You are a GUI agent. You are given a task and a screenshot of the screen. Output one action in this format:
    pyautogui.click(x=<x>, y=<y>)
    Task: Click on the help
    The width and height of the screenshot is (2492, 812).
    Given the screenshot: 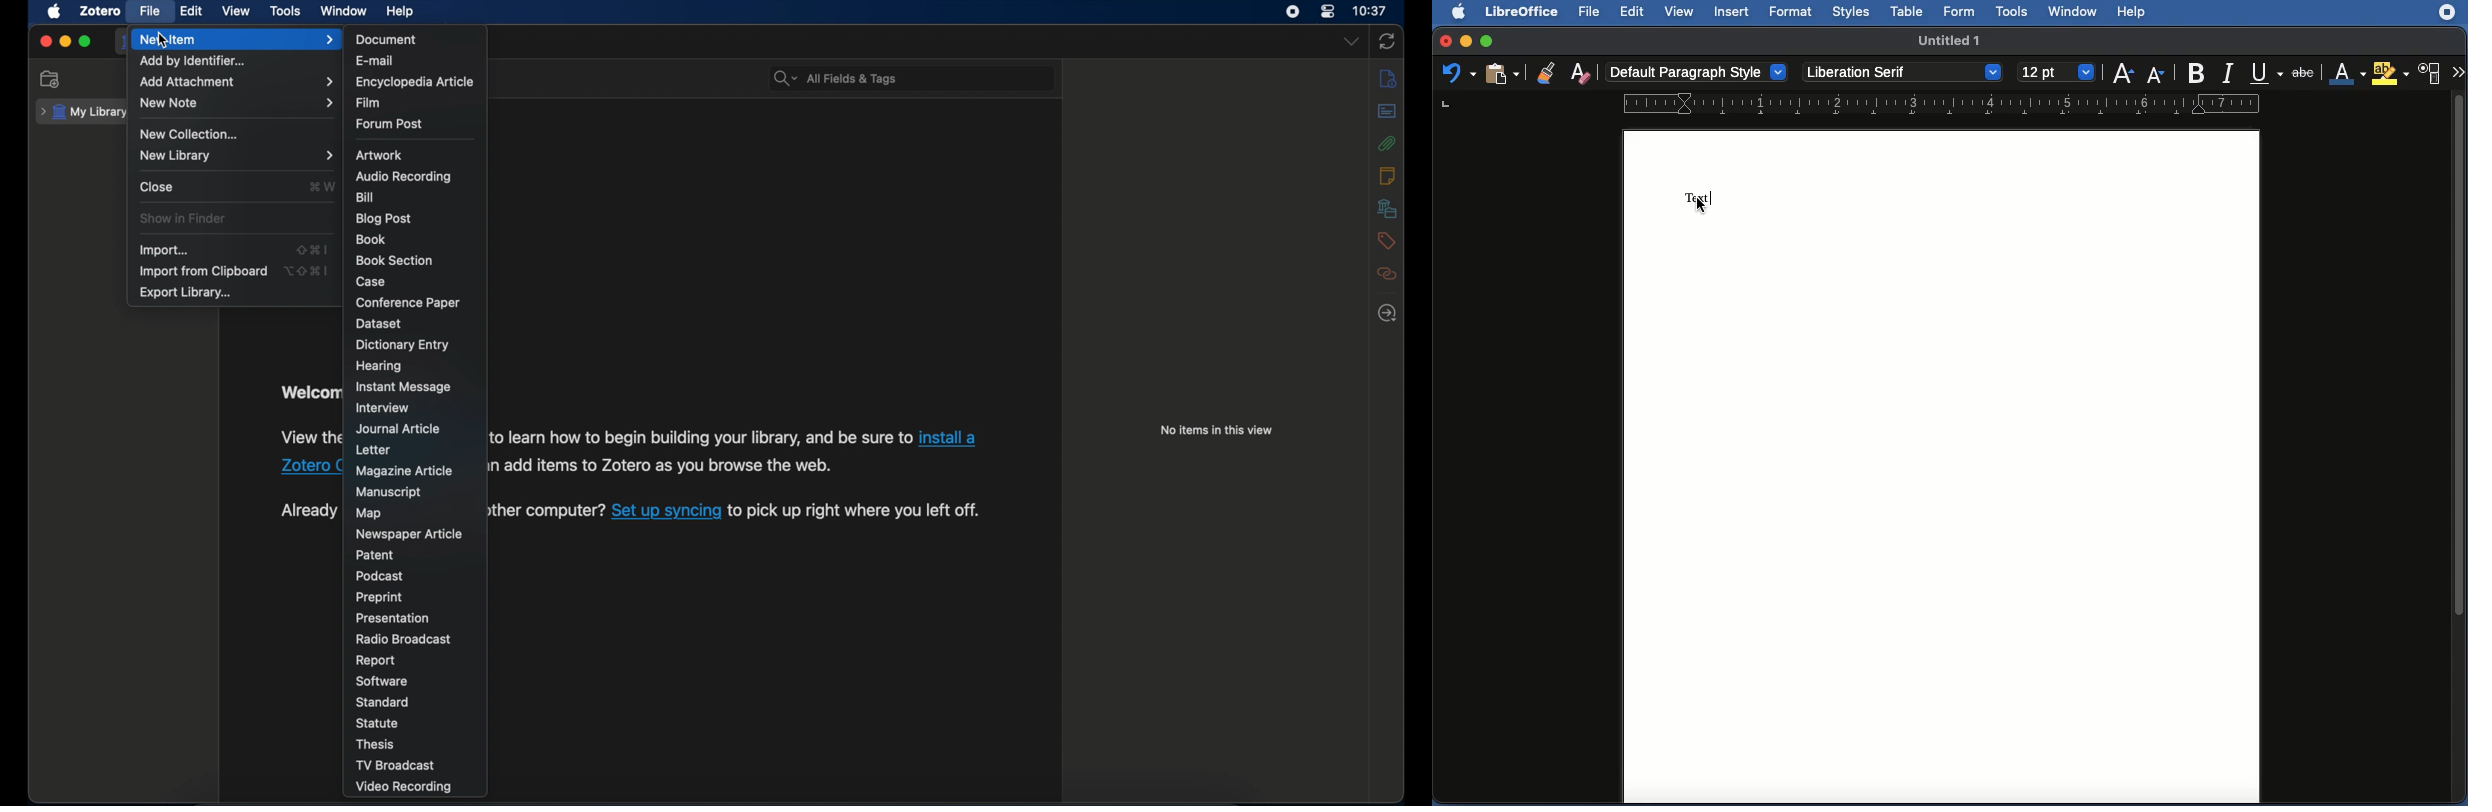 What is the action you would take?
    pyautogui.click(x=399, y=12)
    